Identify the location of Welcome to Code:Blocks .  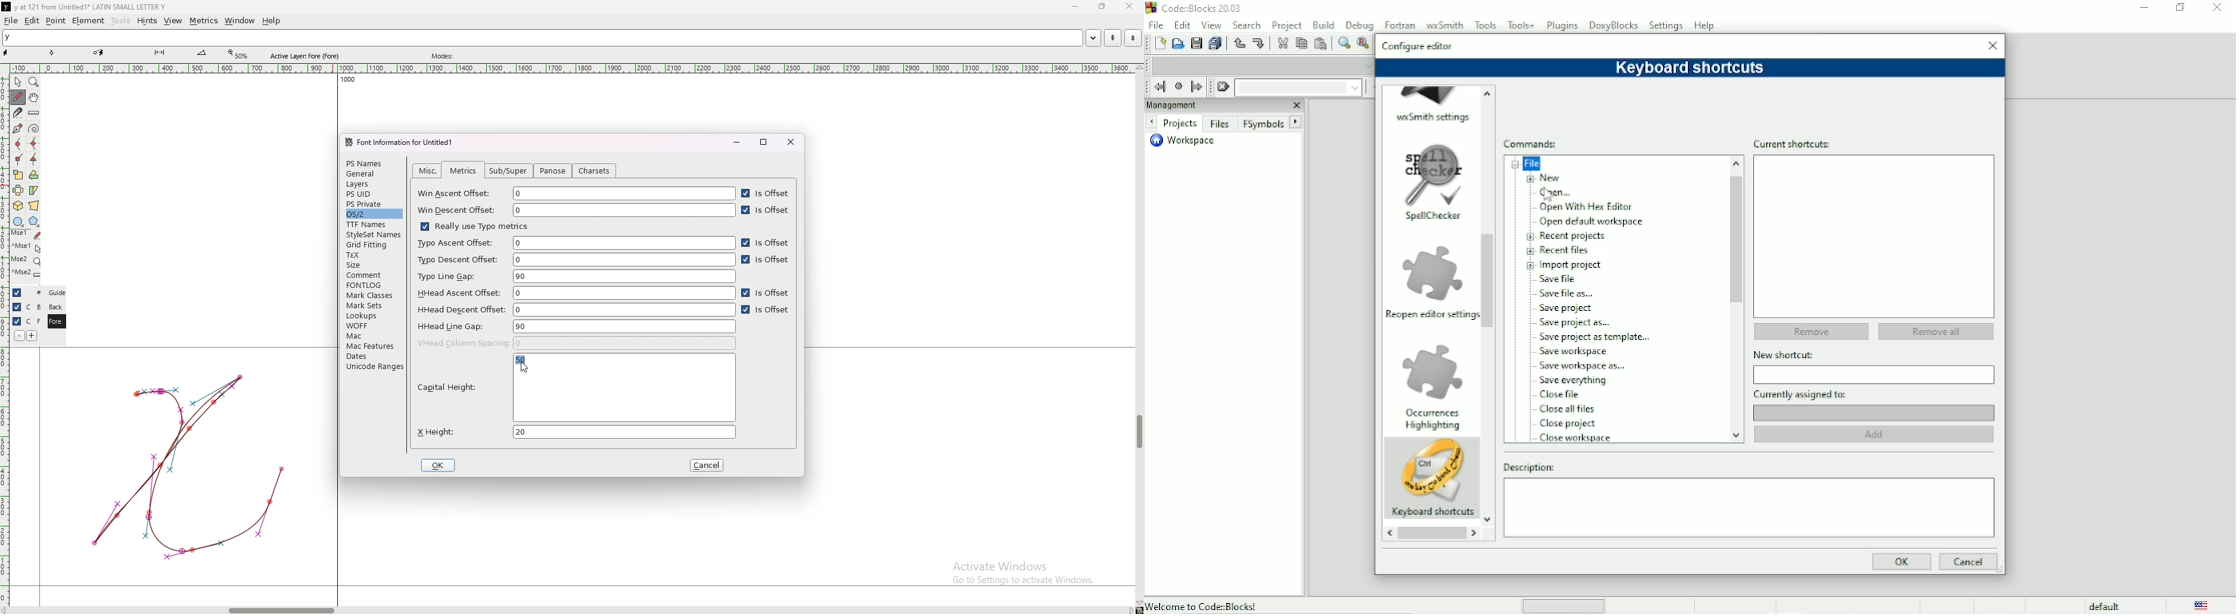
(1203, 605).